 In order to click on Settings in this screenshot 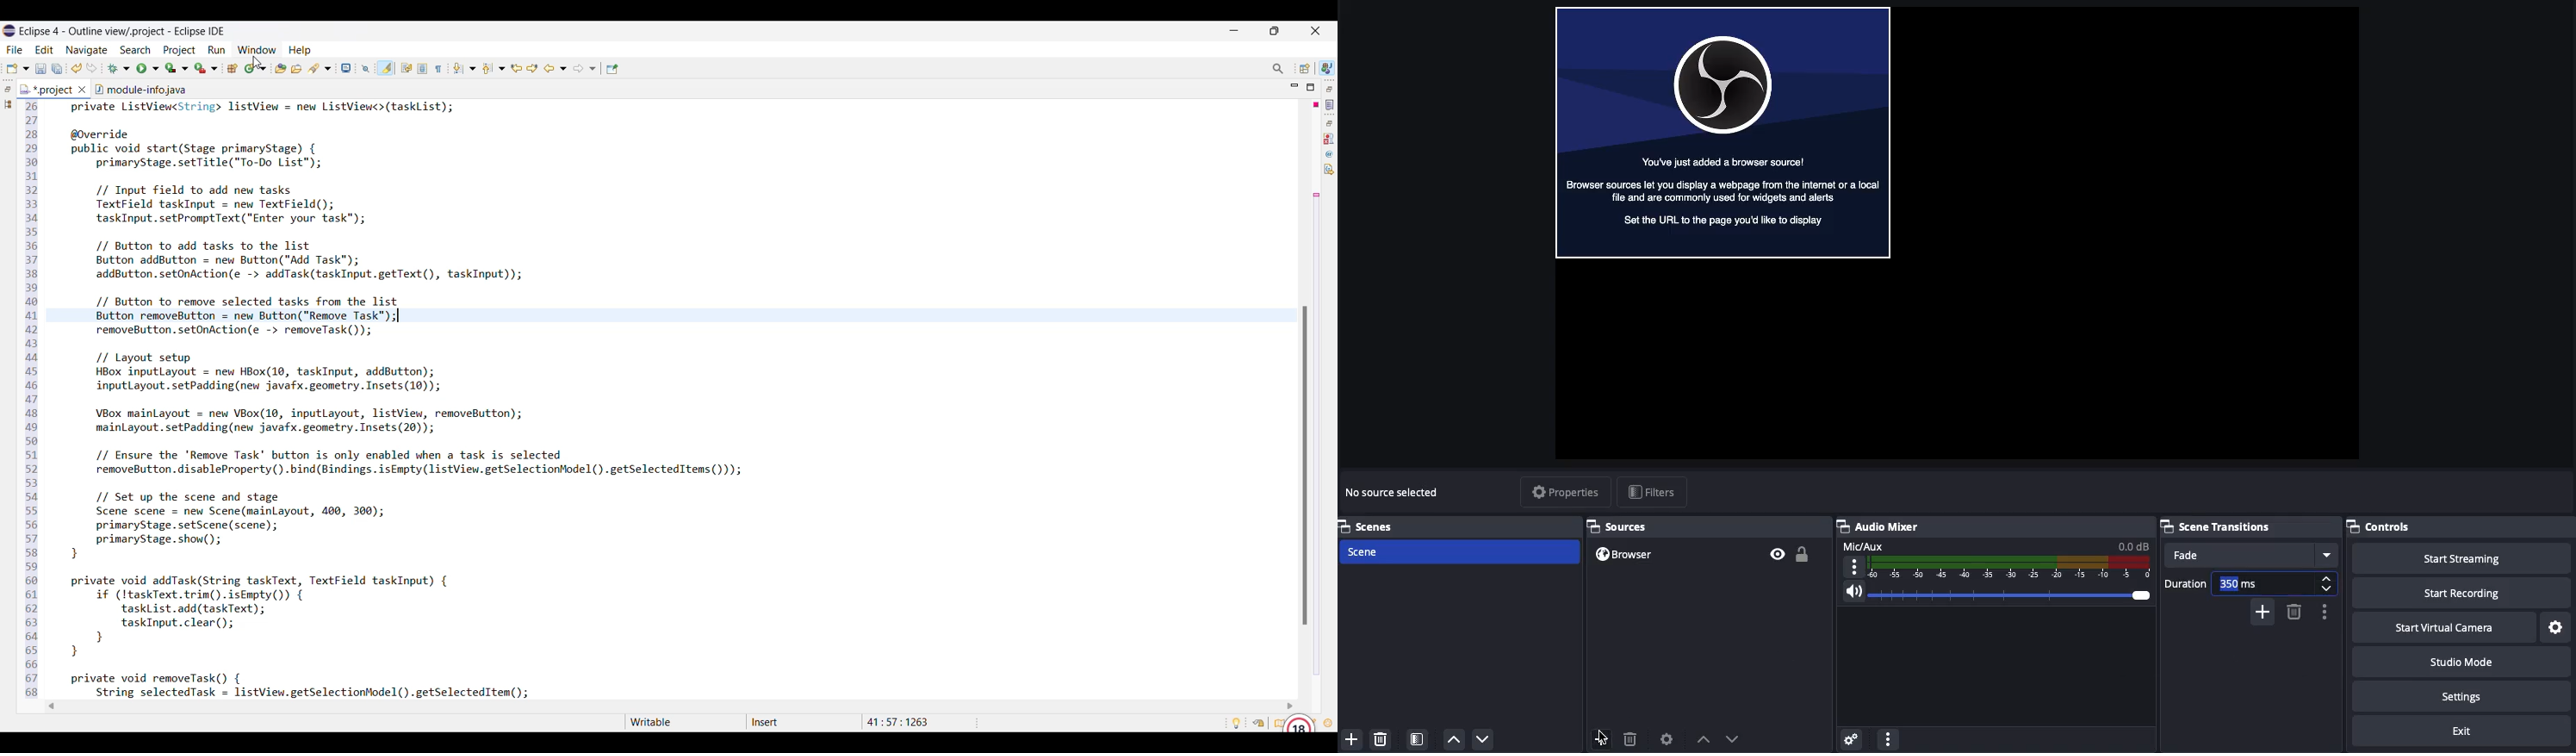, I will do `click(2556, 628)`.